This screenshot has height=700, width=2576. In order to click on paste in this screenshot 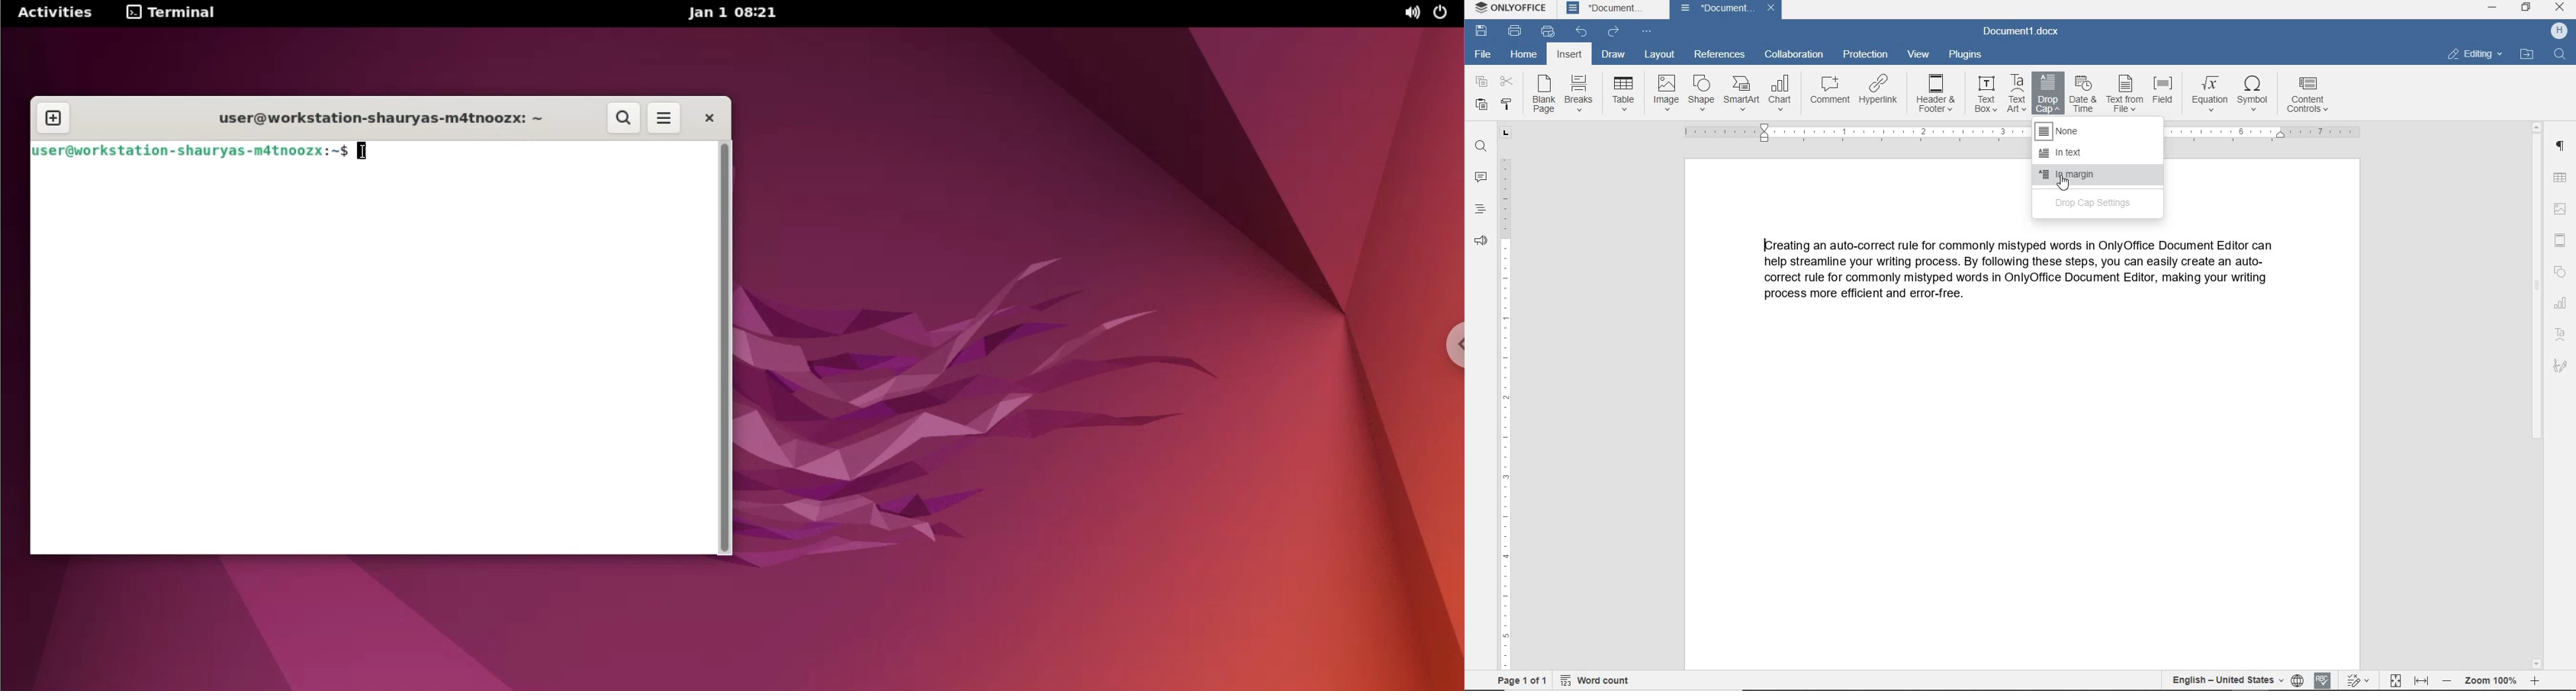, I will do `click(1482, 106)`.